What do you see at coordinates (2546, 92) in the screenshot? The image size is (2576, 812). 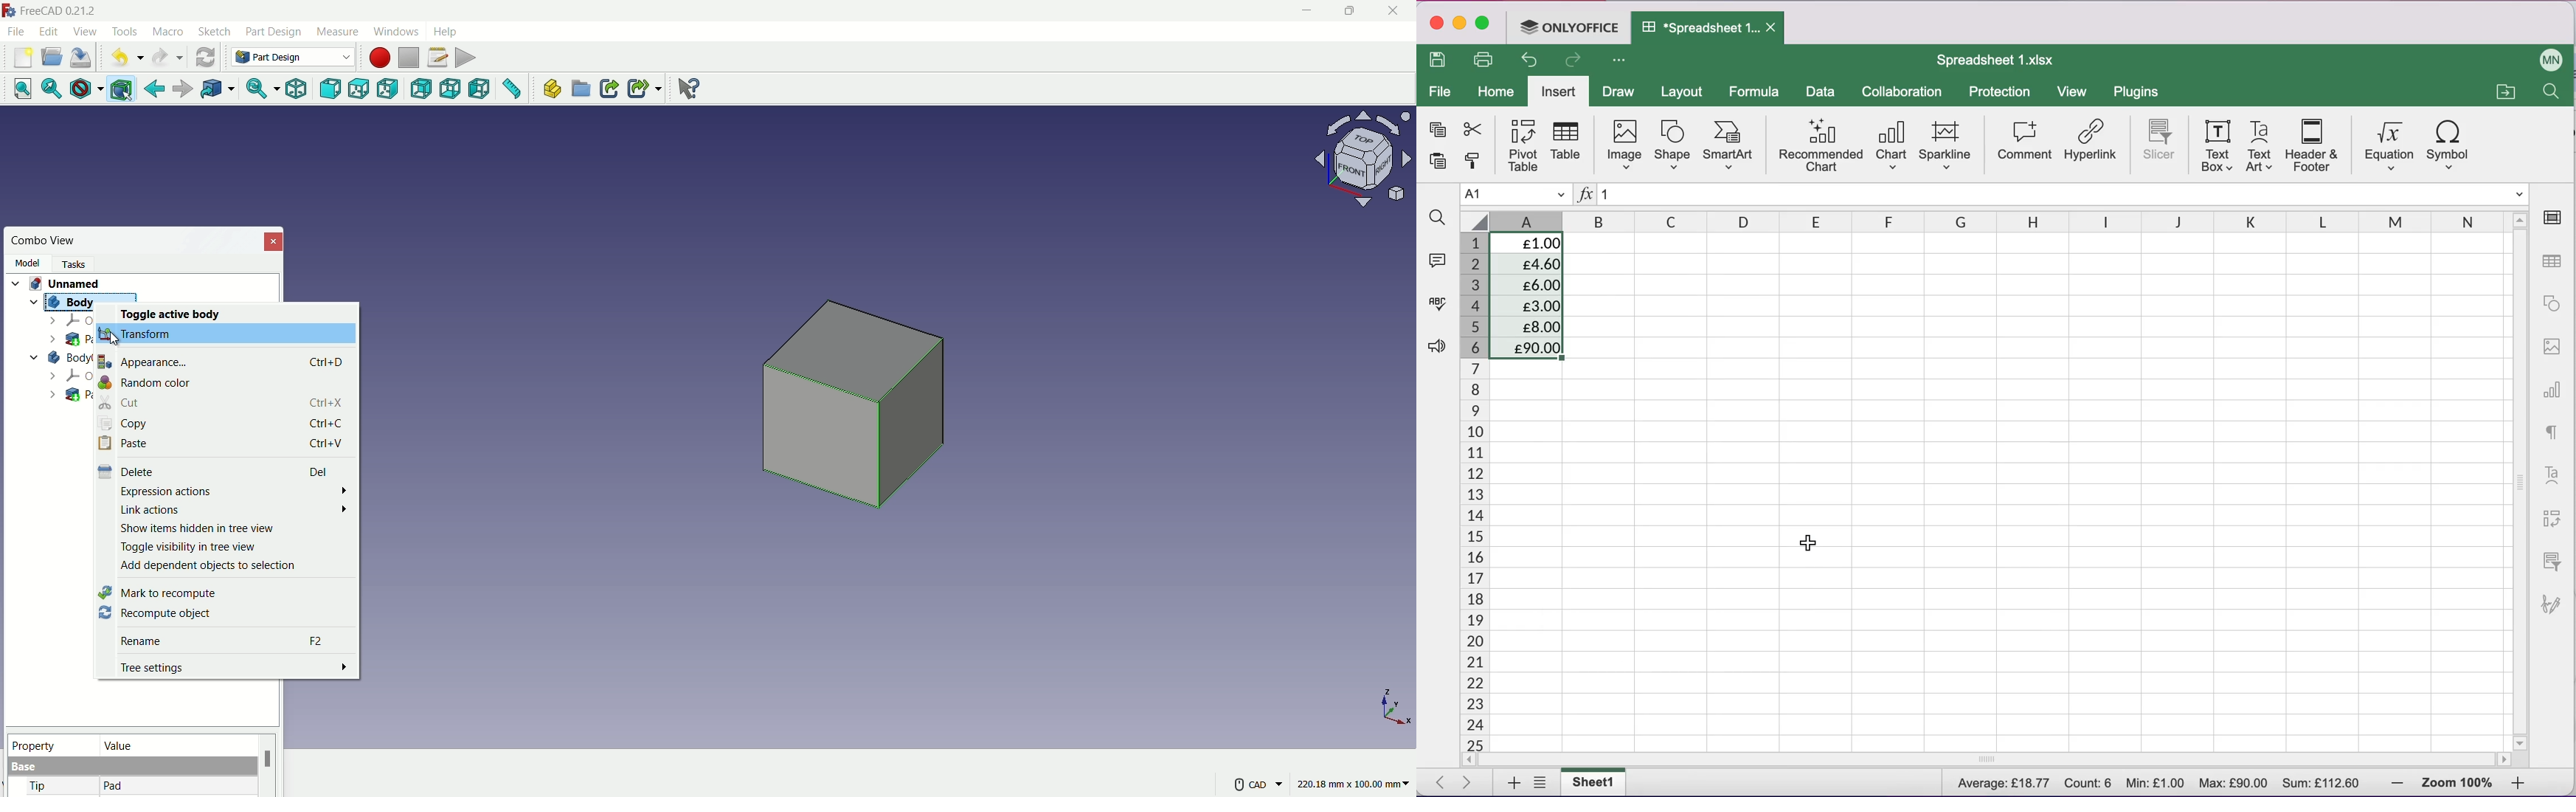 I see `find` at bounding box center [2546, 92].